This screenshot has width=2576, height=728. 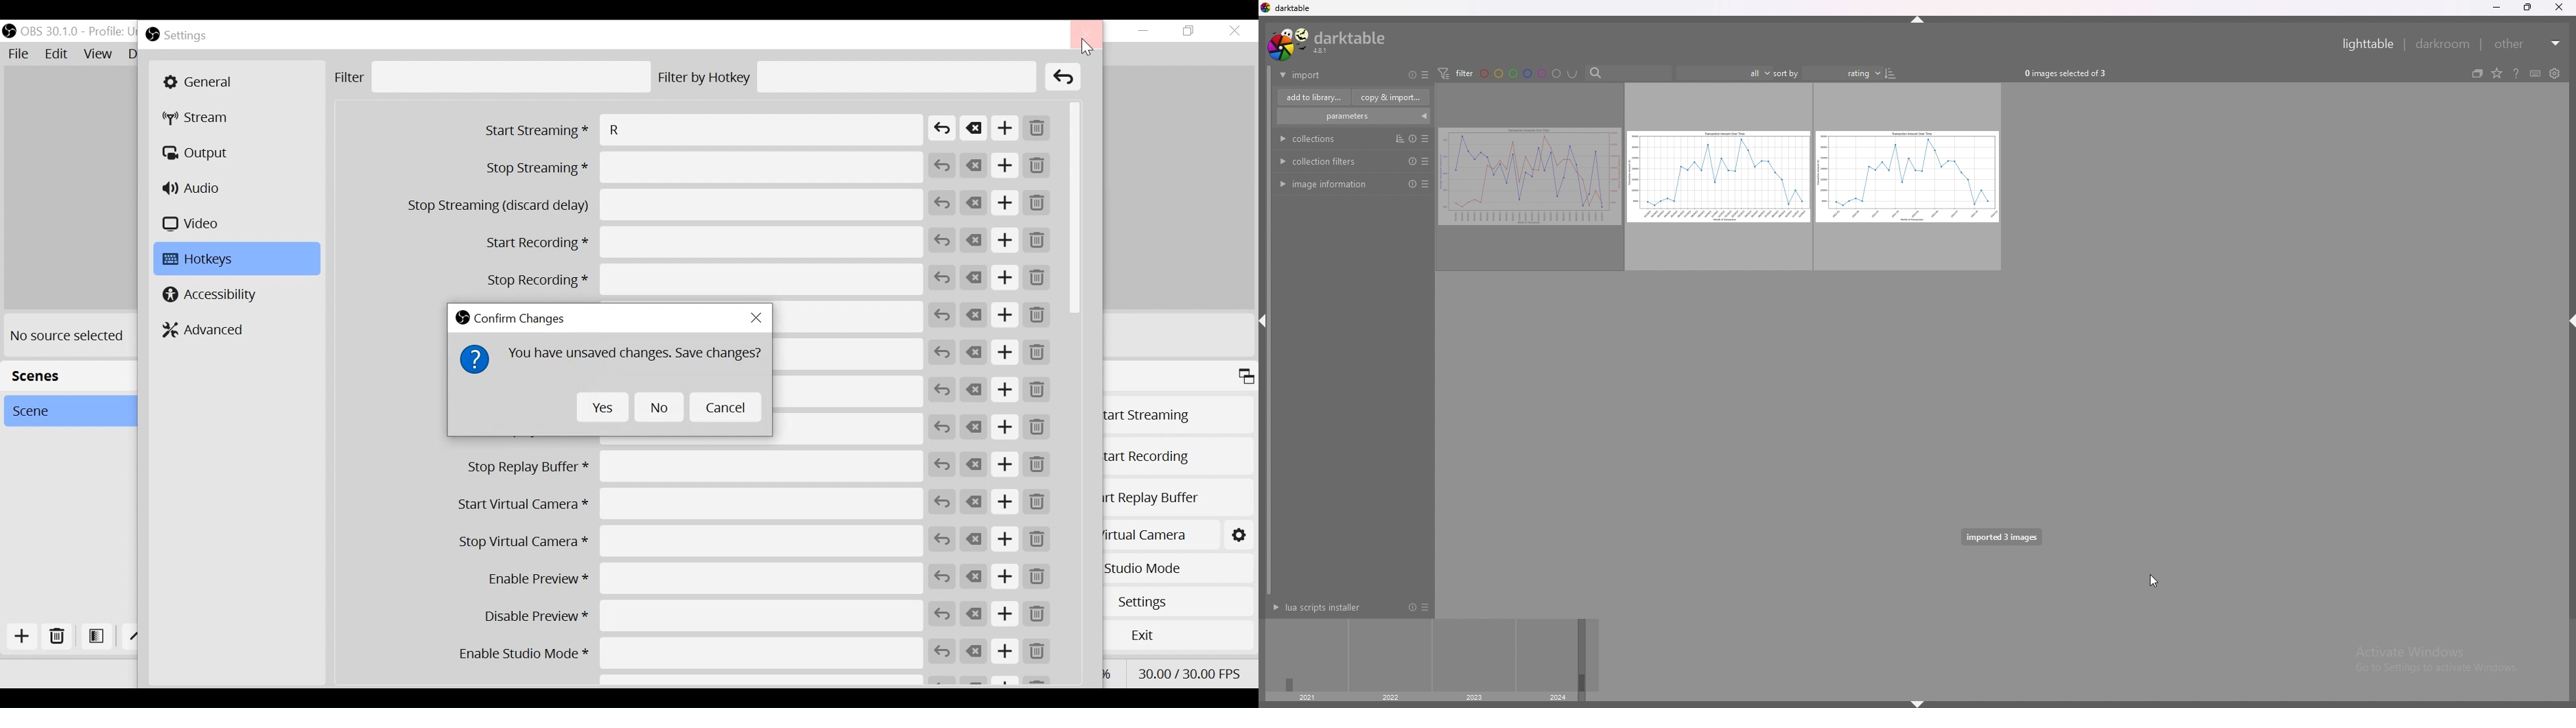 What do you see at coordinates (1038, 615) in the screenshot?
I see `Remove` at bounding box center [1038, 615].